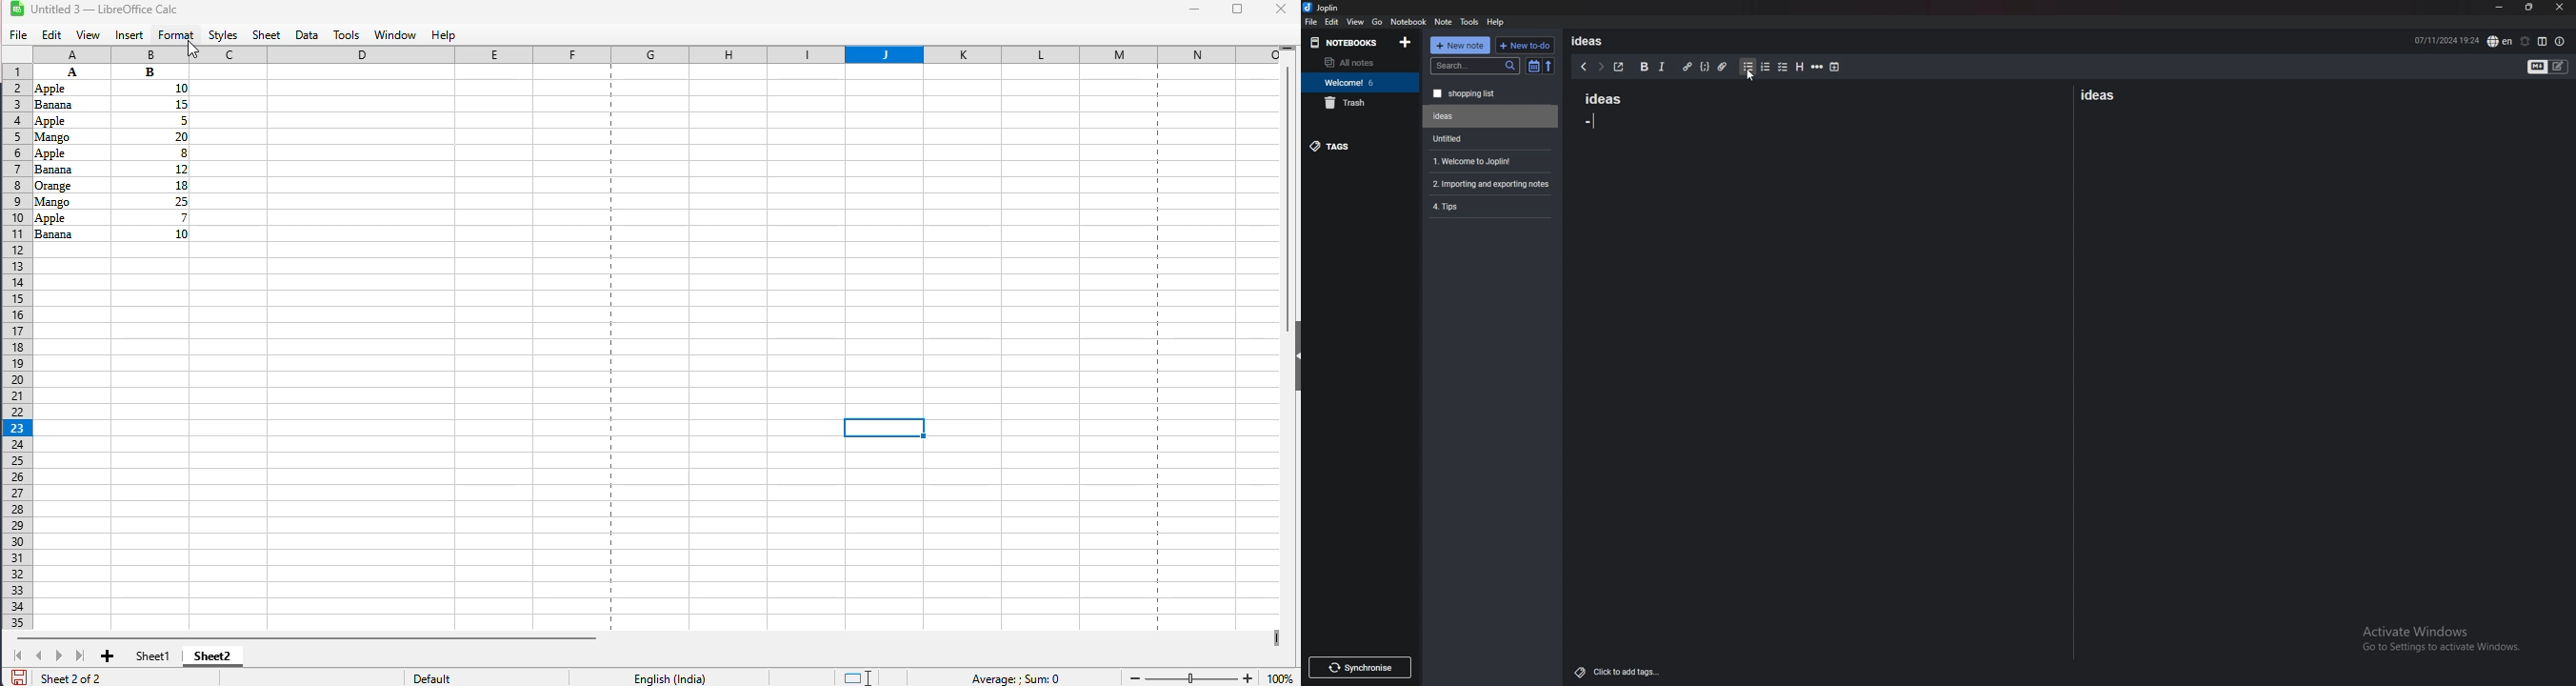 Image resolution: width=2576 pixels, height=700 pixels. I want to click on help, so click(442, 35).